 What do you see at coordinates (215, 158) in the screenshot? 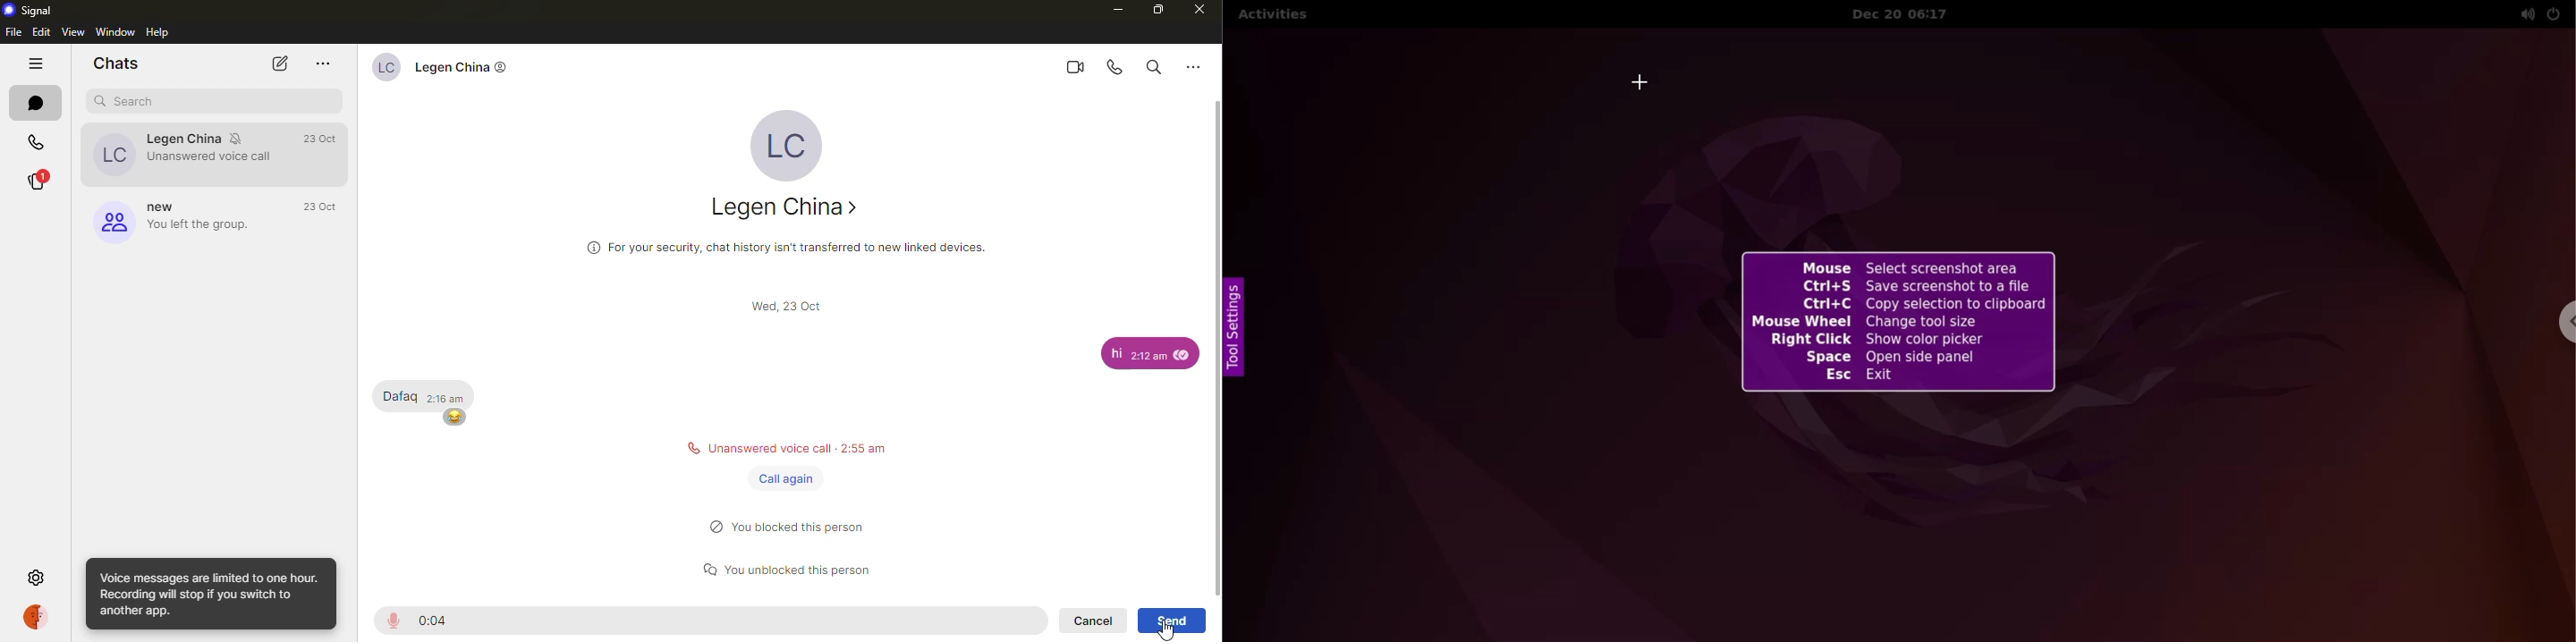
I see `Unanswered voice call` at bounding box center [215, 158].